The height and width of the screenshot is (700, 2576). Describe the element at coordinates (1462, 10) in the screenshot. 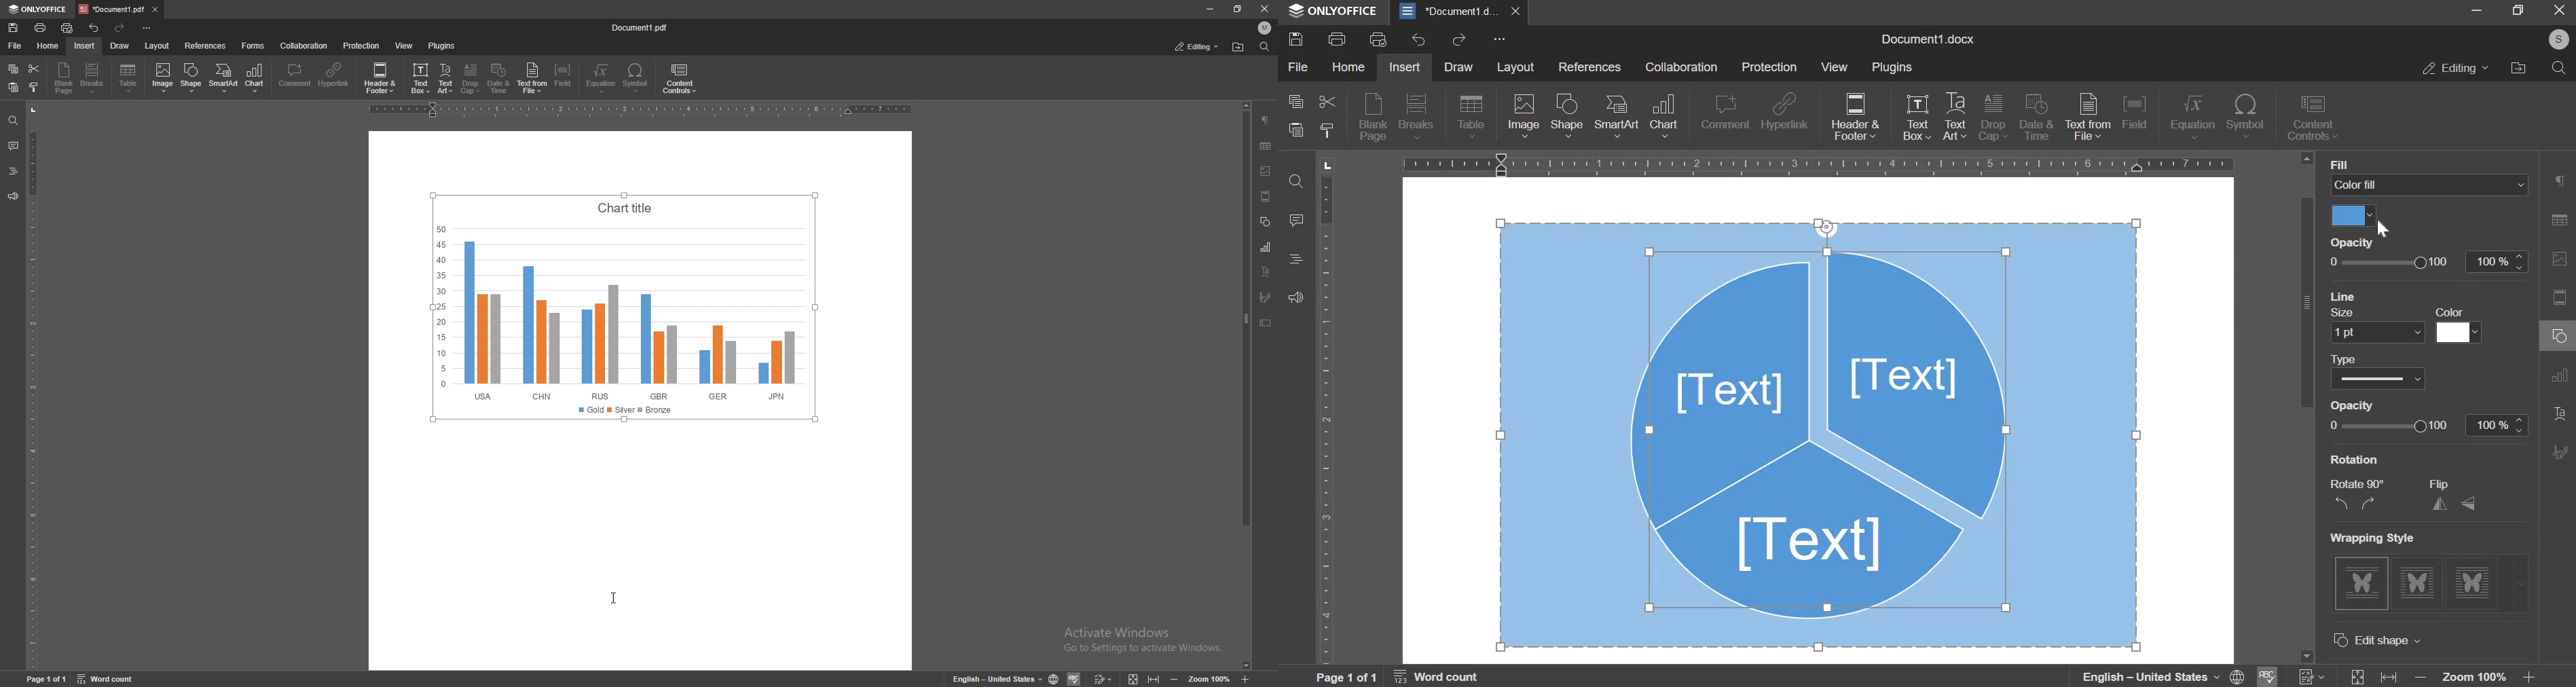

I see `document1` at that location.